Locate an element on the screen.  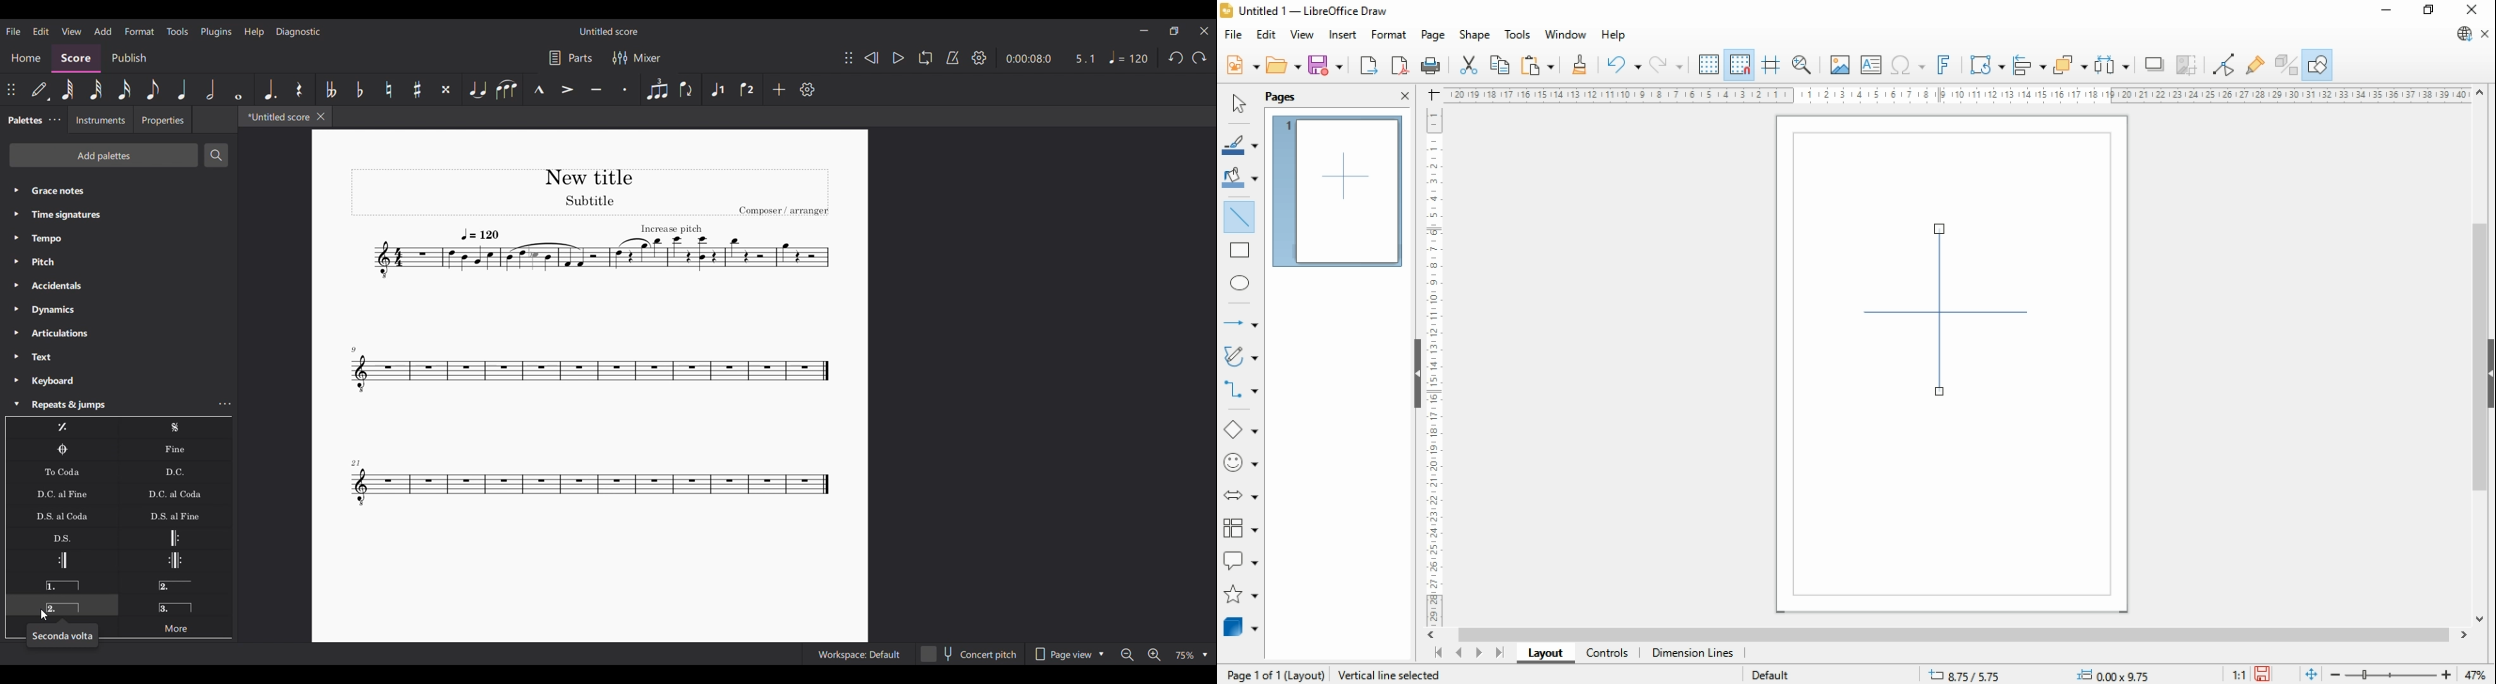
Palettes is located at coordinates (23, 120).